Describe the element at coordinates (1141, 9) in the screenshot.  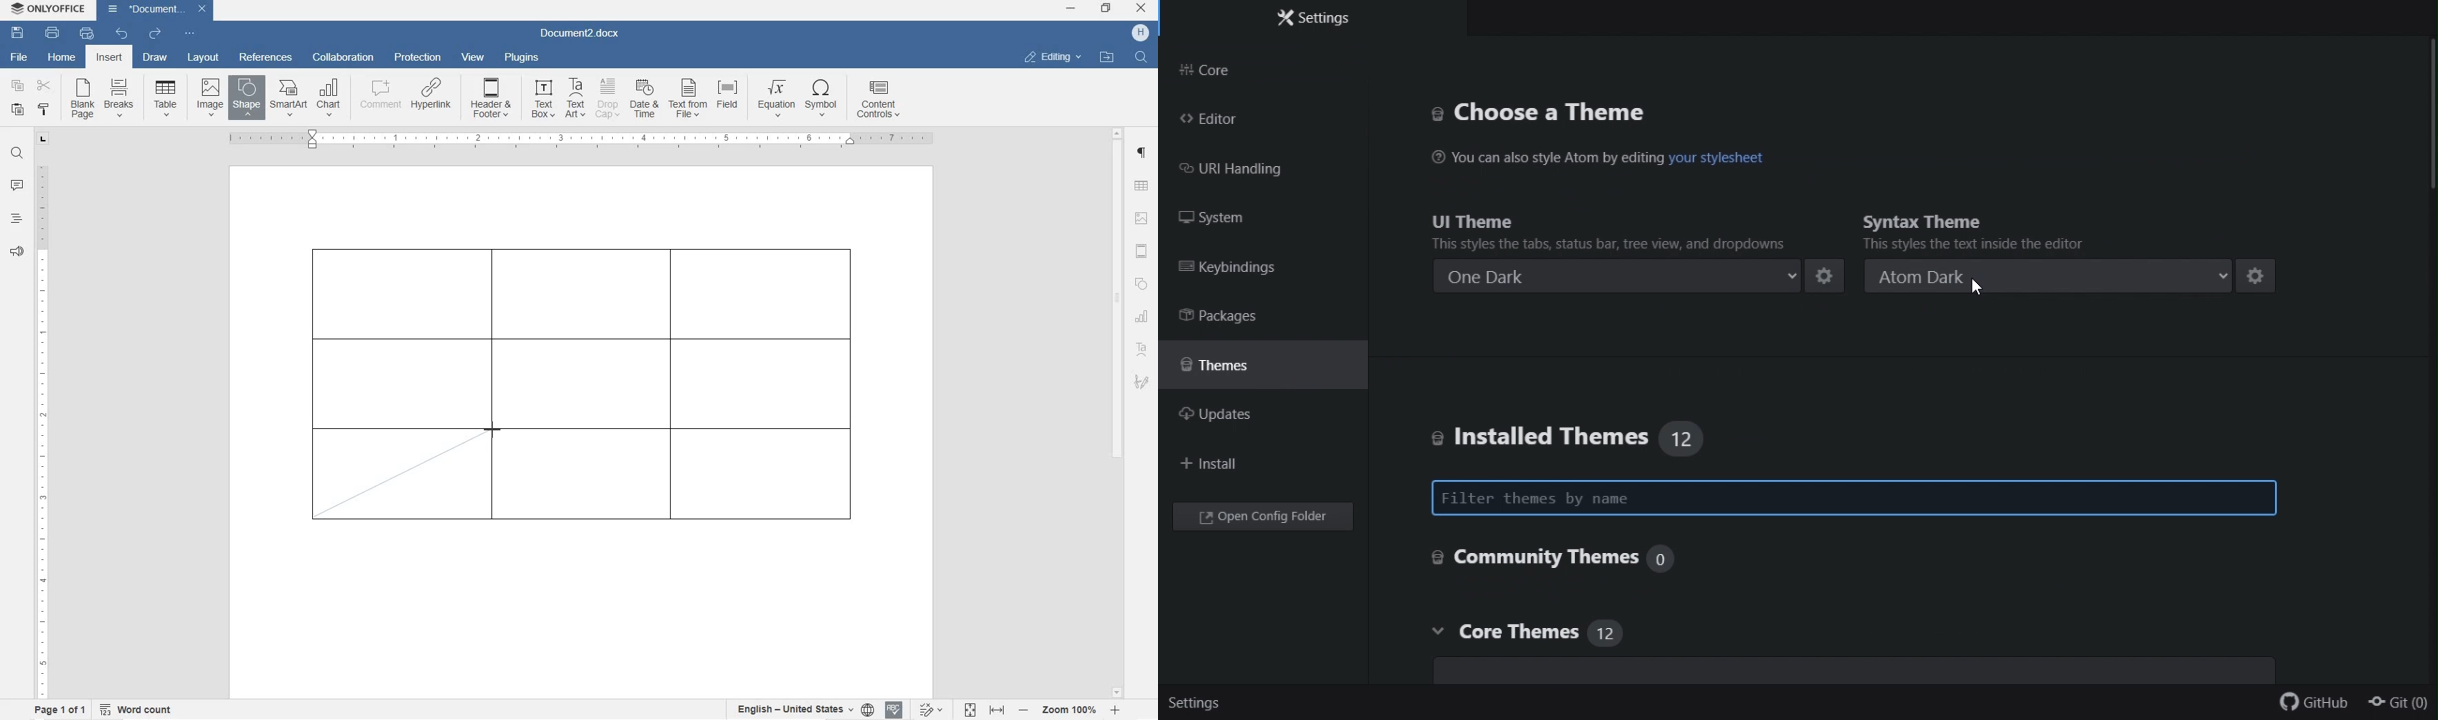
I see `close` at that location.